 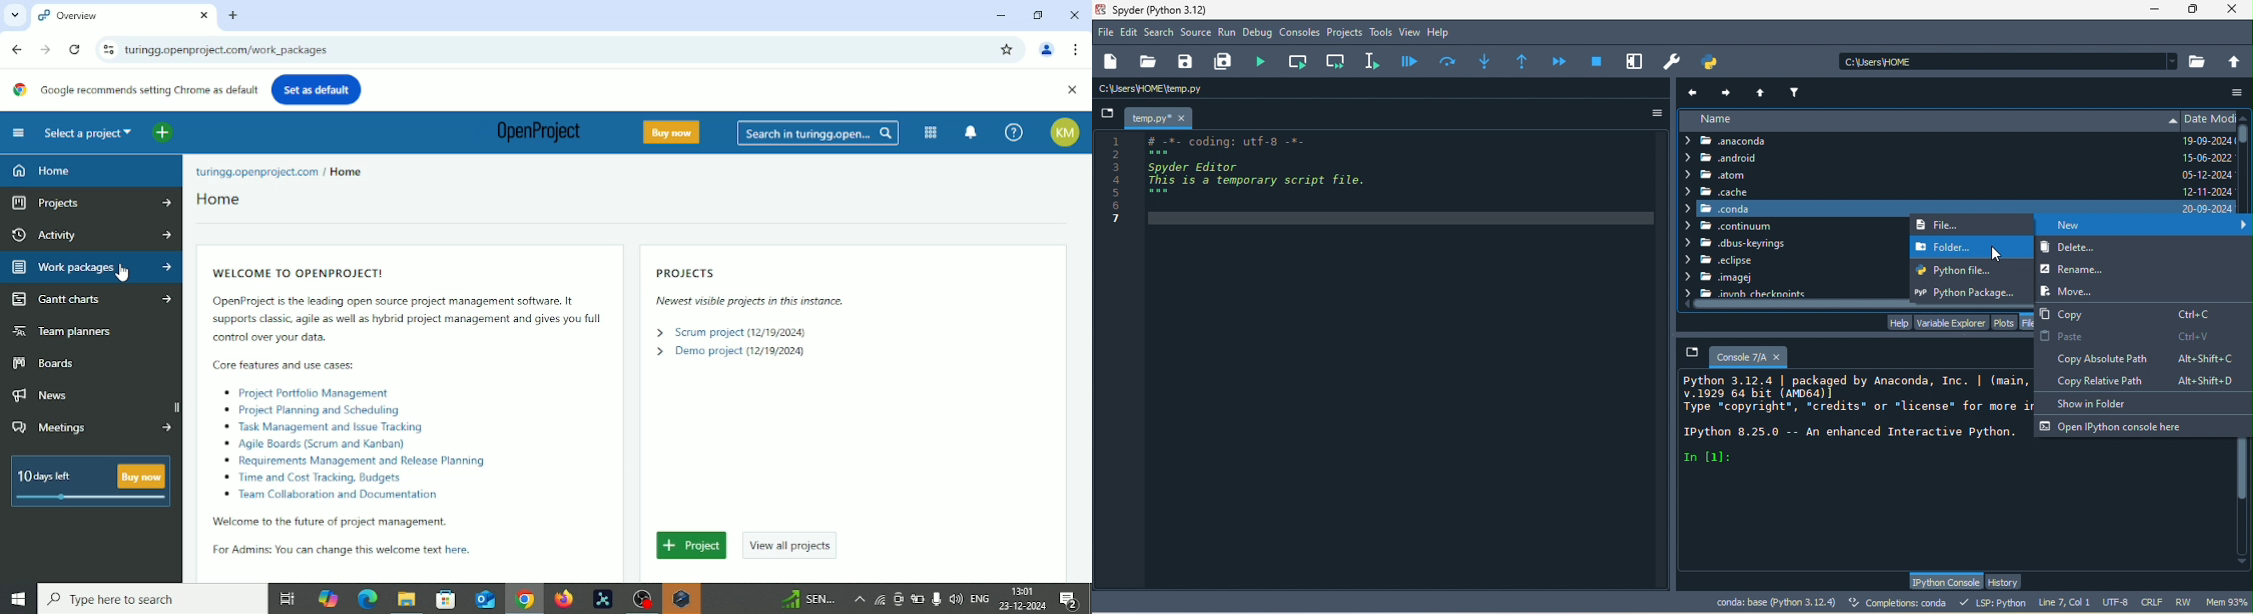 I want to click on | tunngg.openproject.com, so click(x=254, y=171).